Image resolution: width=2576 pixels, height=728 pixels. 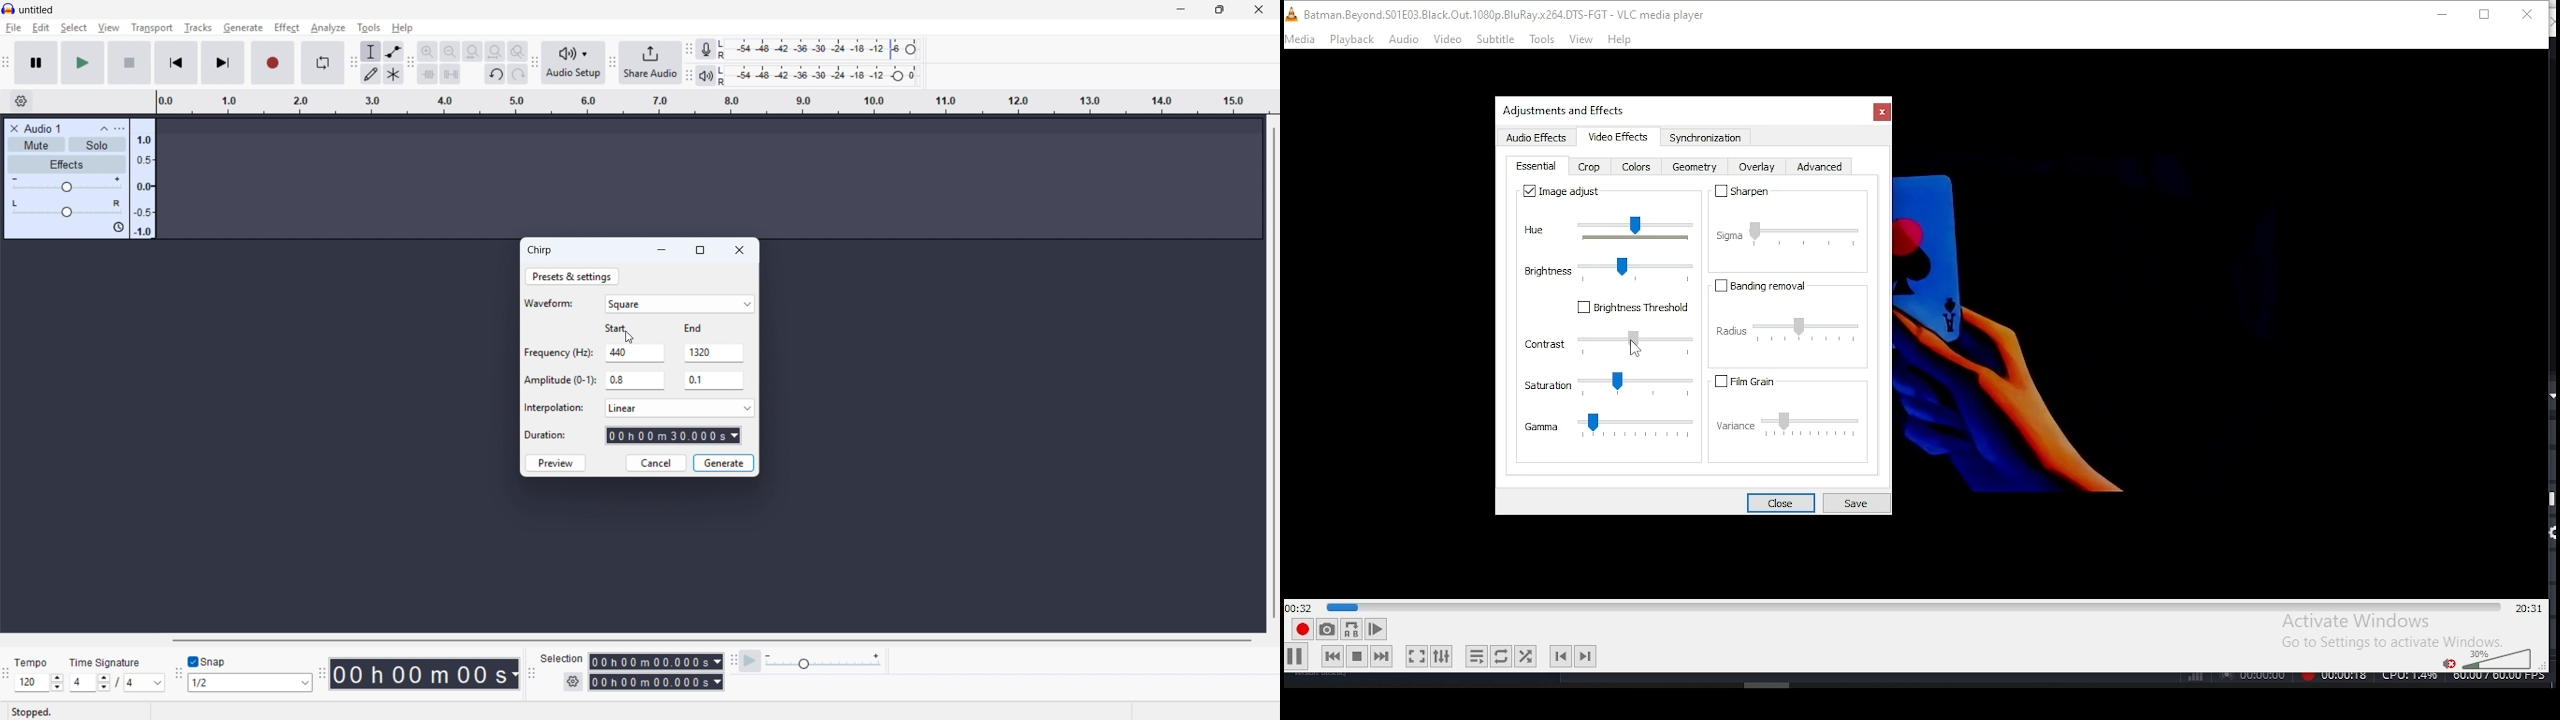 I want to click on Brightness threshold on/off, so click(x=1633, y=311).